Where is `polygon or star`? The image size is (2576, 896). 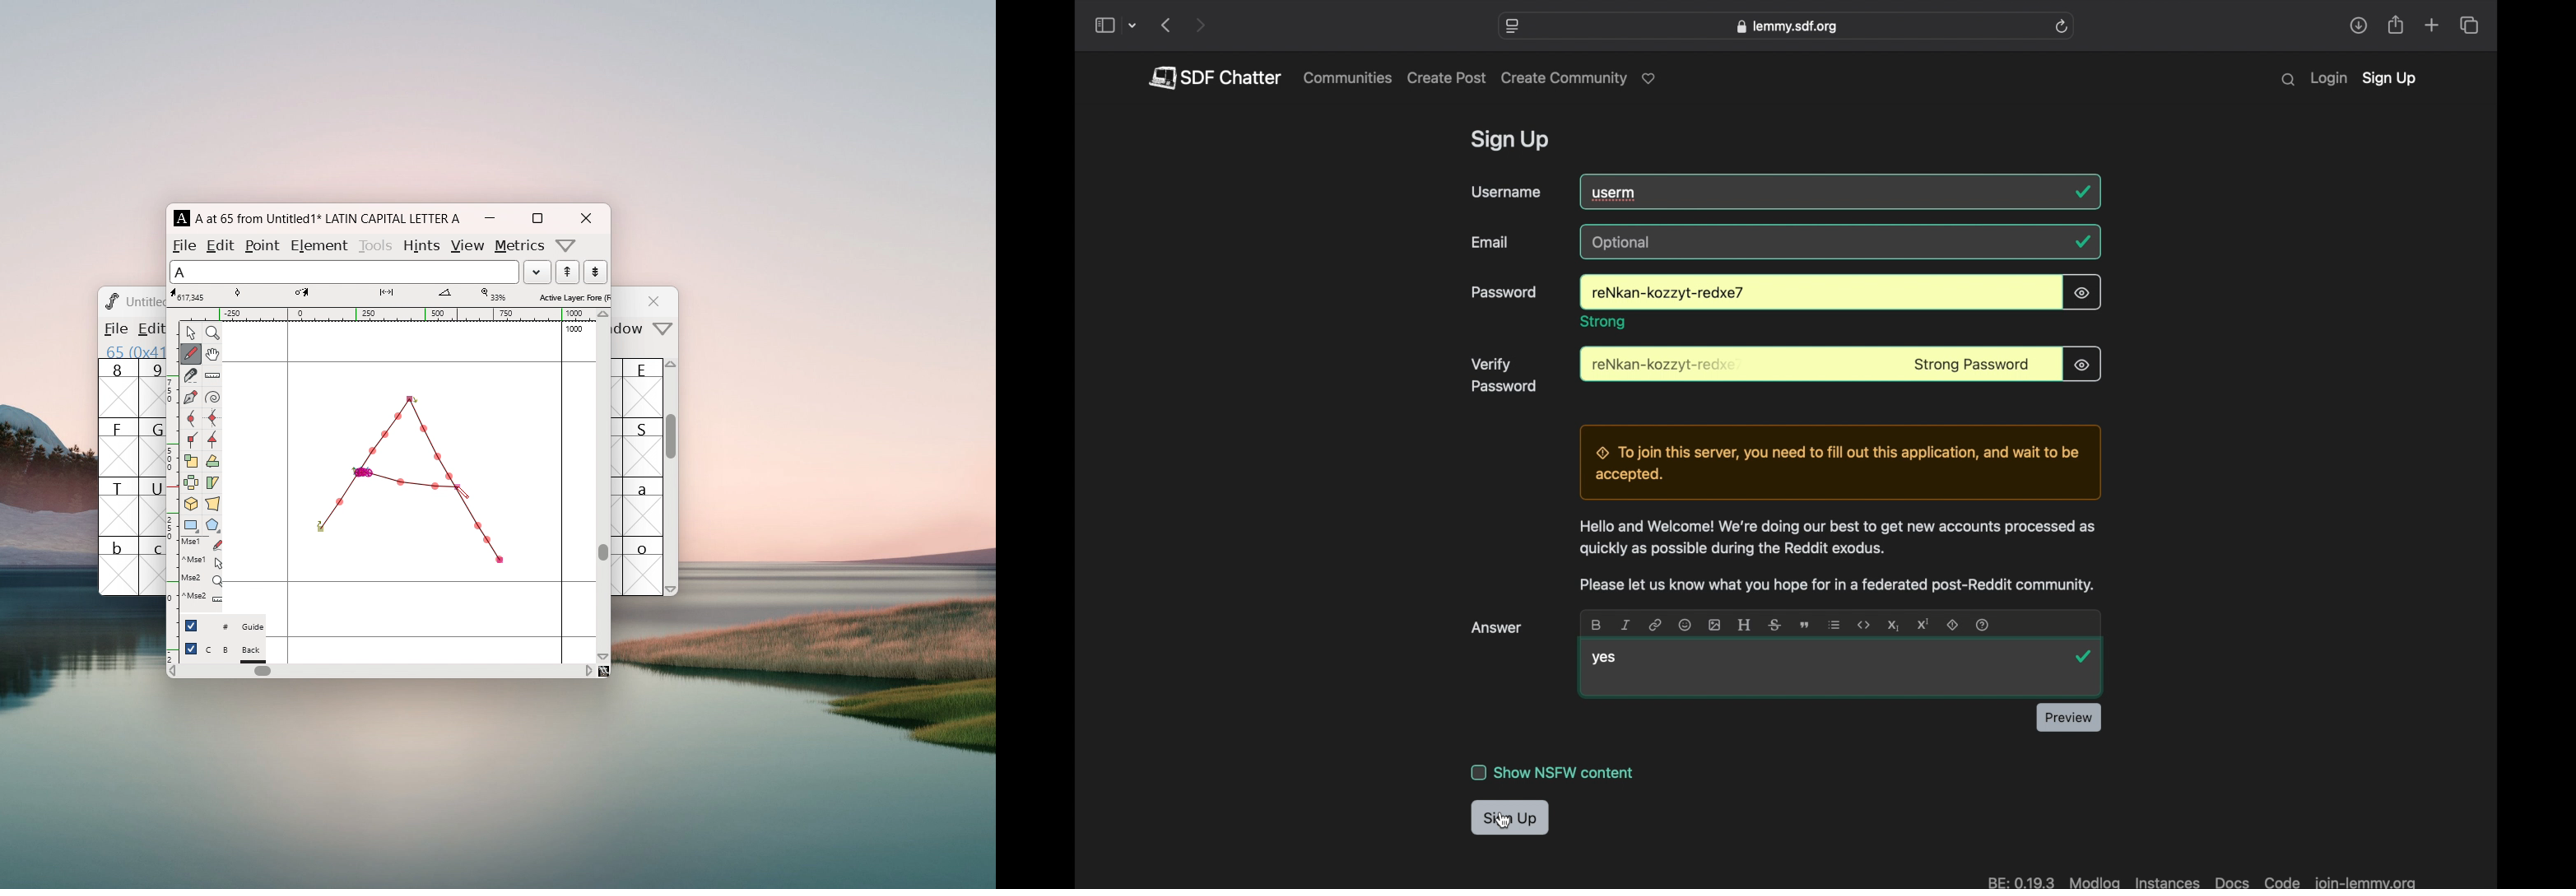
polygon or star is located at coordinates (213, 527).